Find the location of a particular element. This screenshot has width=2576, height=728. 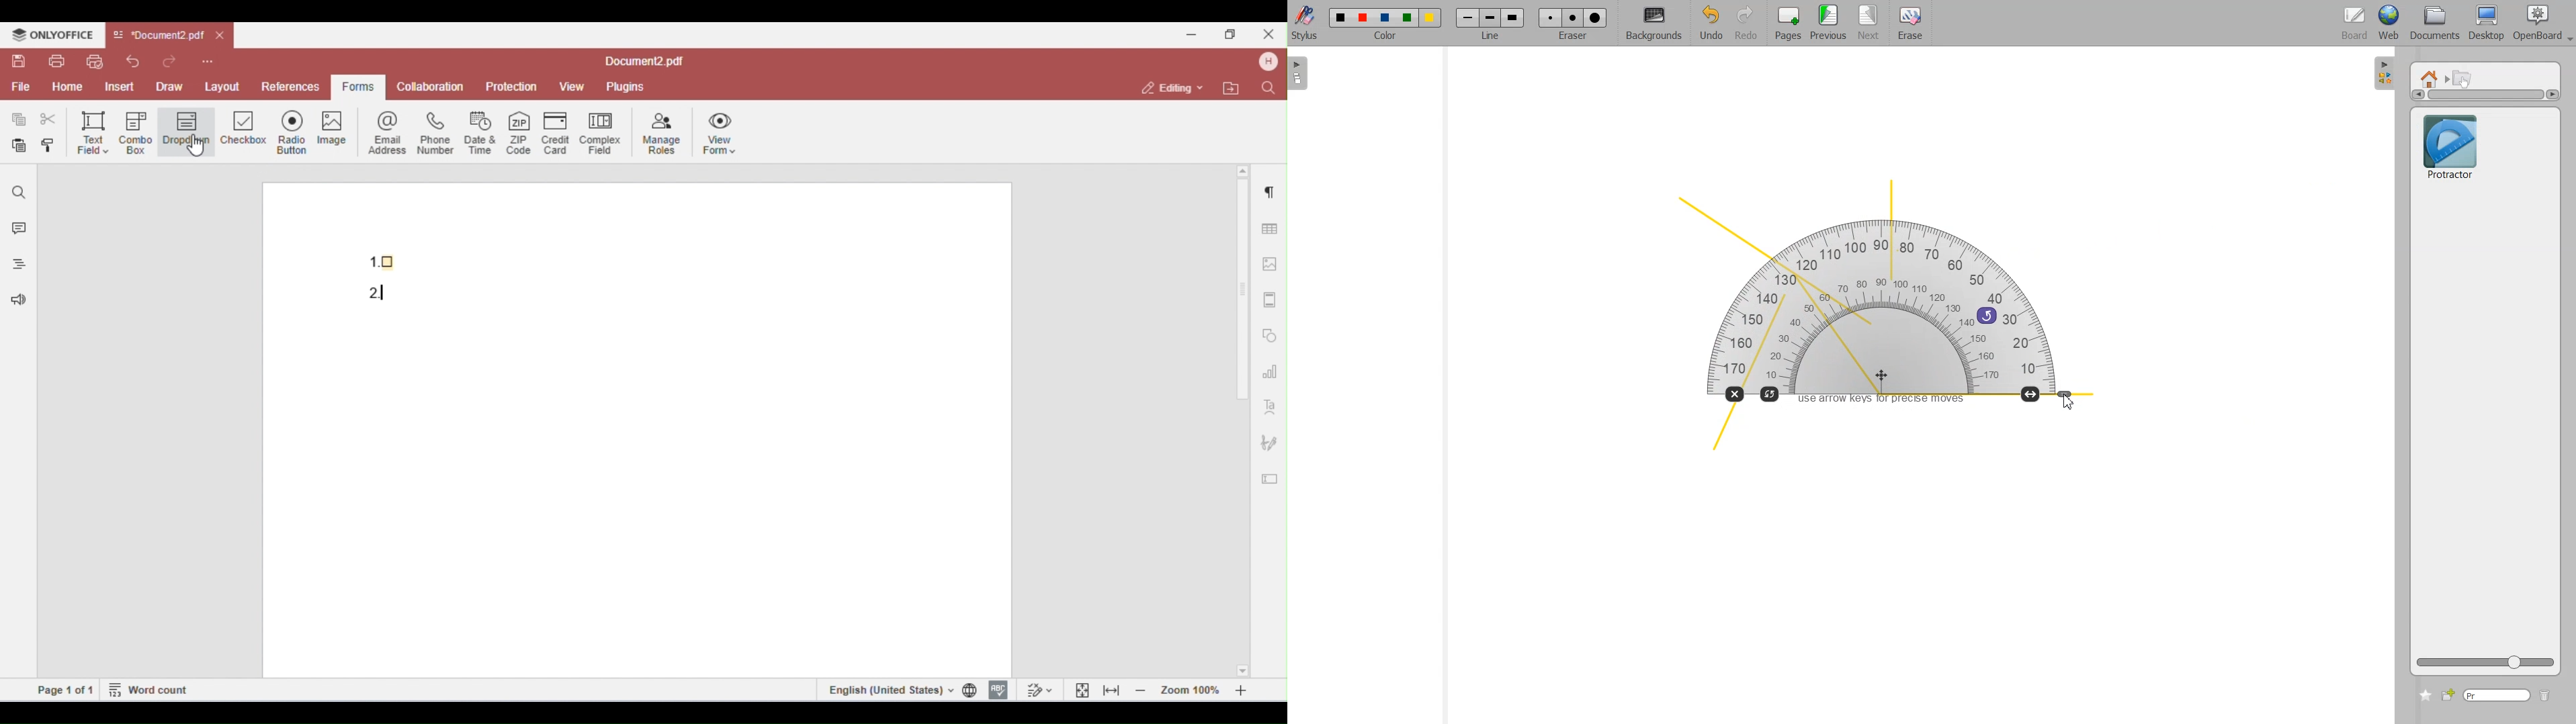

Desktop is located at coordinates (2486, 24).